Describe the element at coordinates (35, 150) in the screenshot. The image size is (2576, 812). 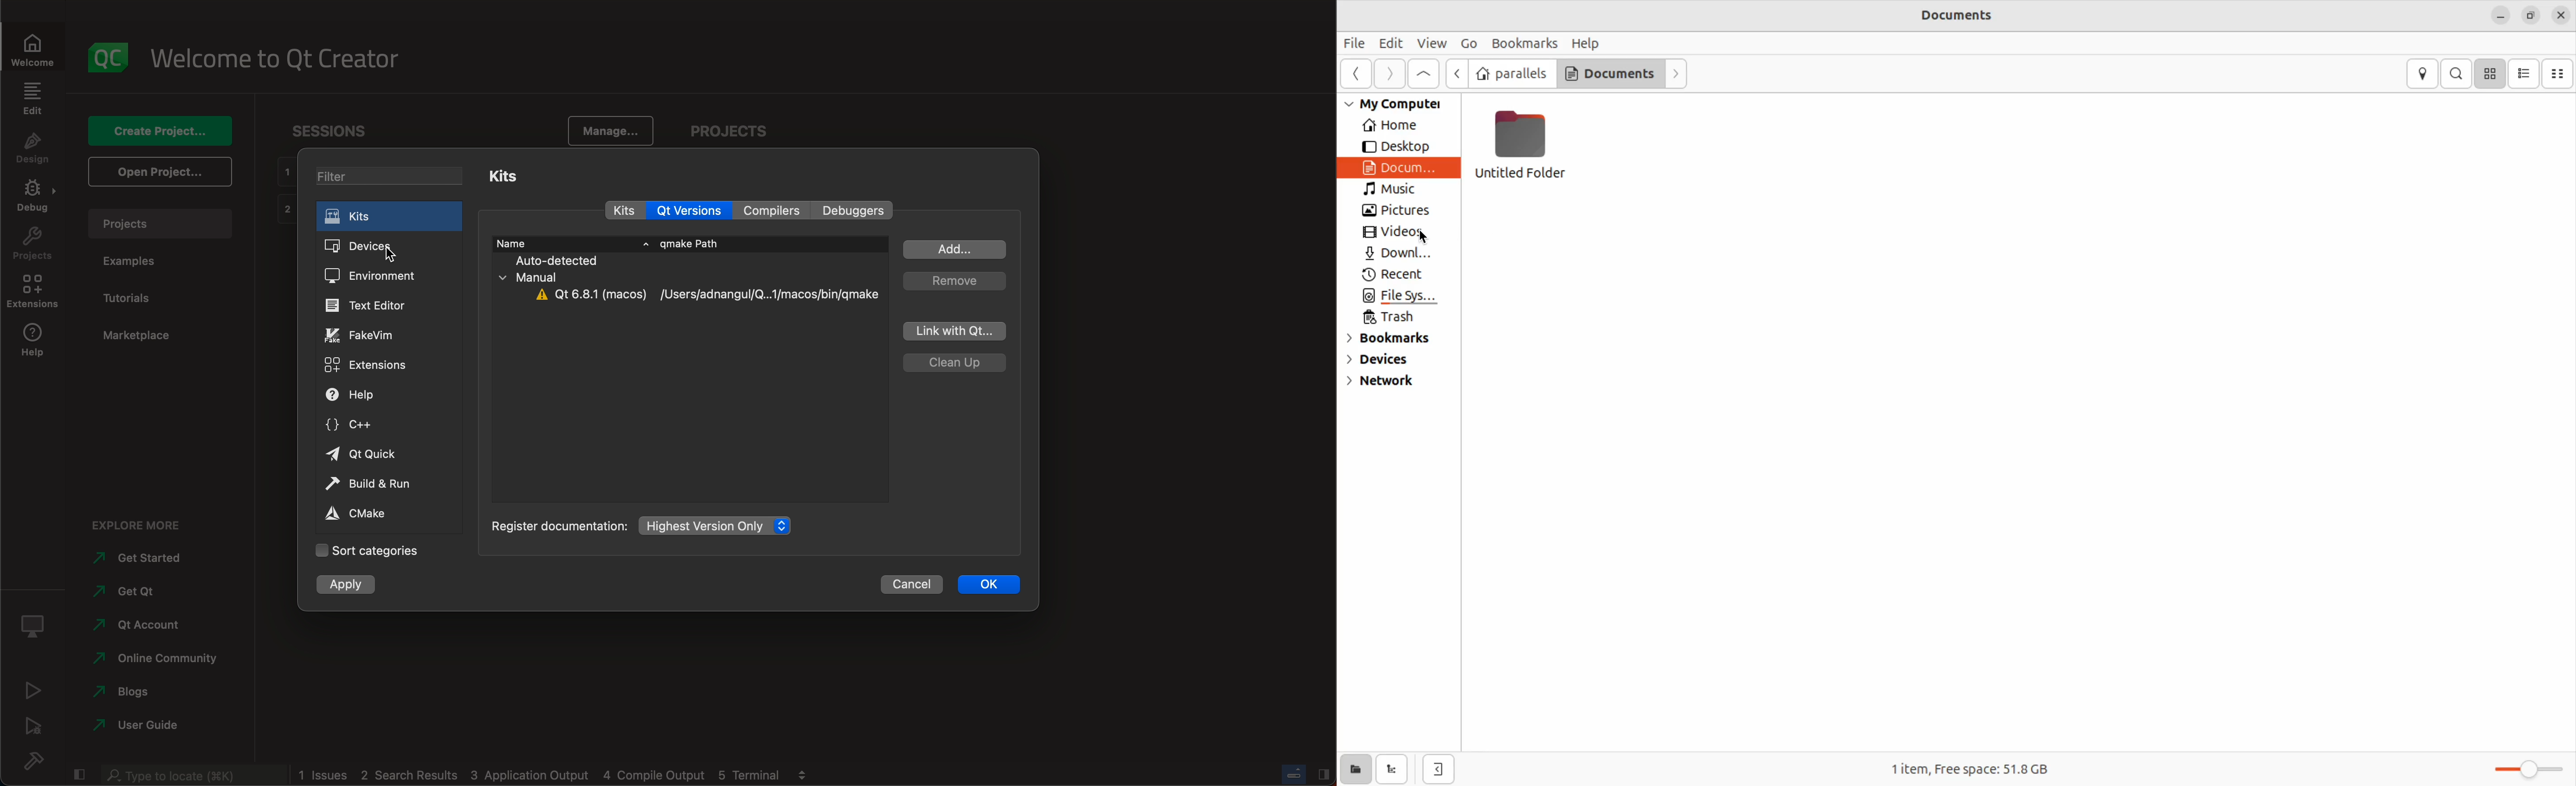
I see `design` at that location.